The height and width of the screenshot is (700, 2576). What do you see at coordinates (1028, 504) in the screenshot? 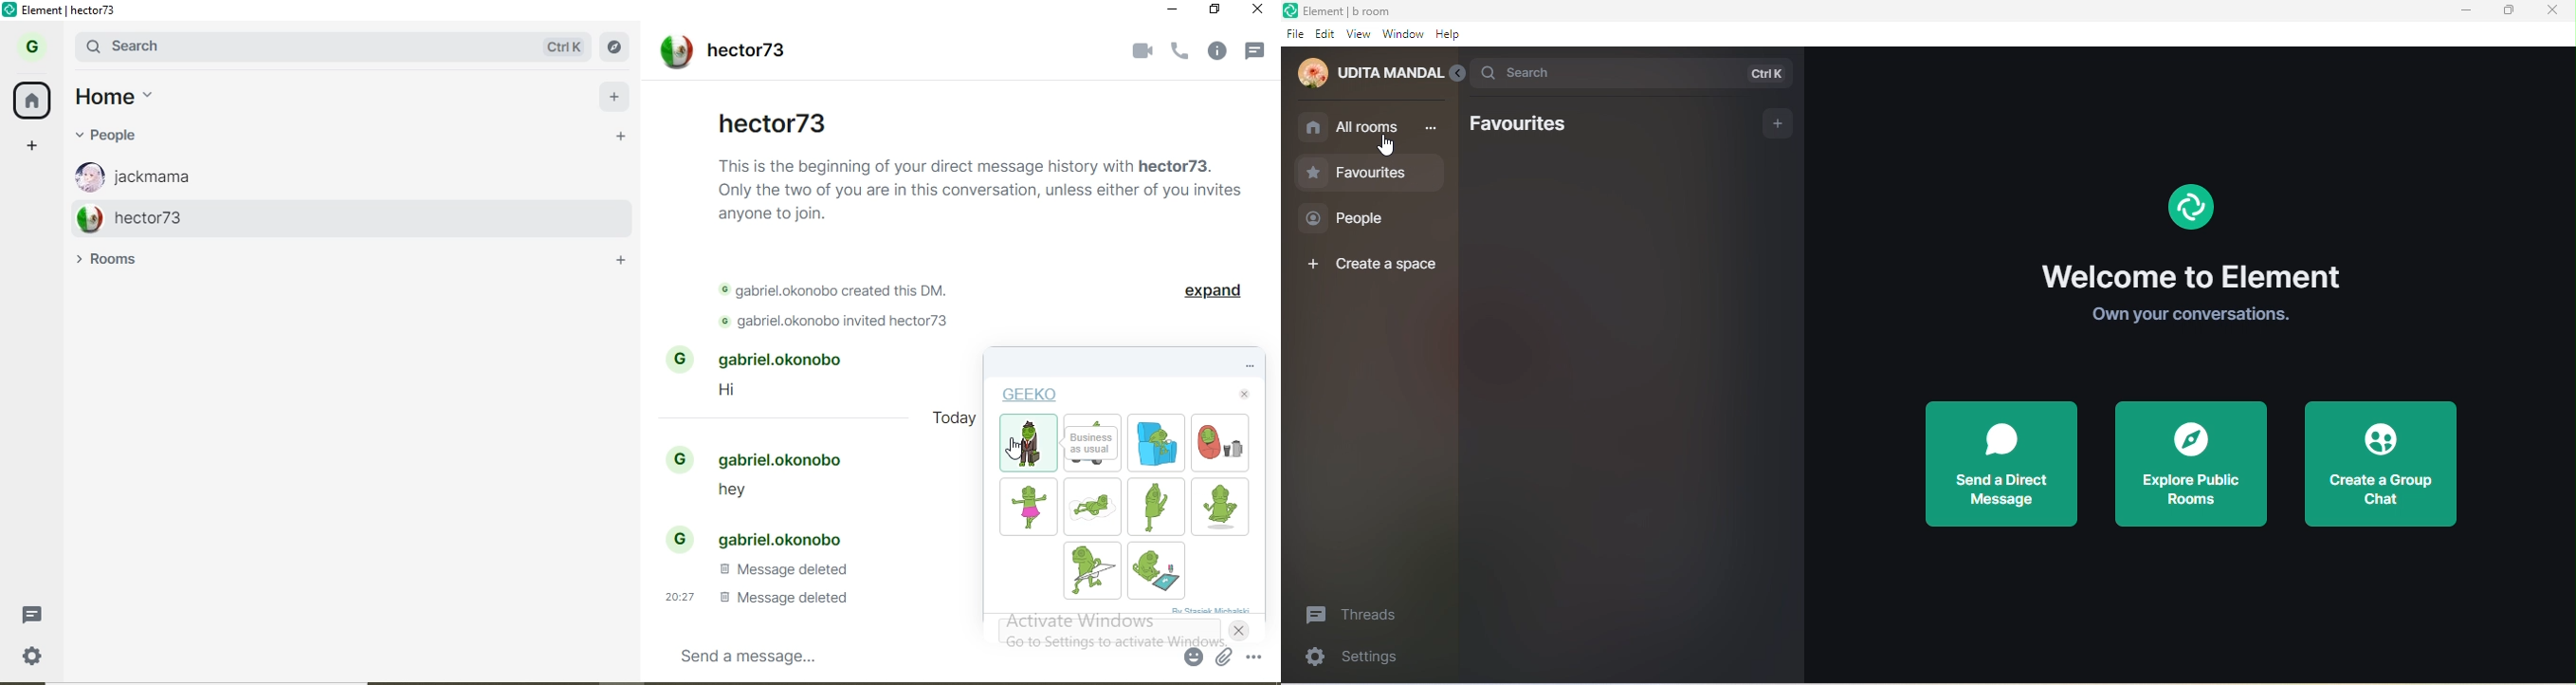
I see `sticker` at bounding box center [1028, 504].